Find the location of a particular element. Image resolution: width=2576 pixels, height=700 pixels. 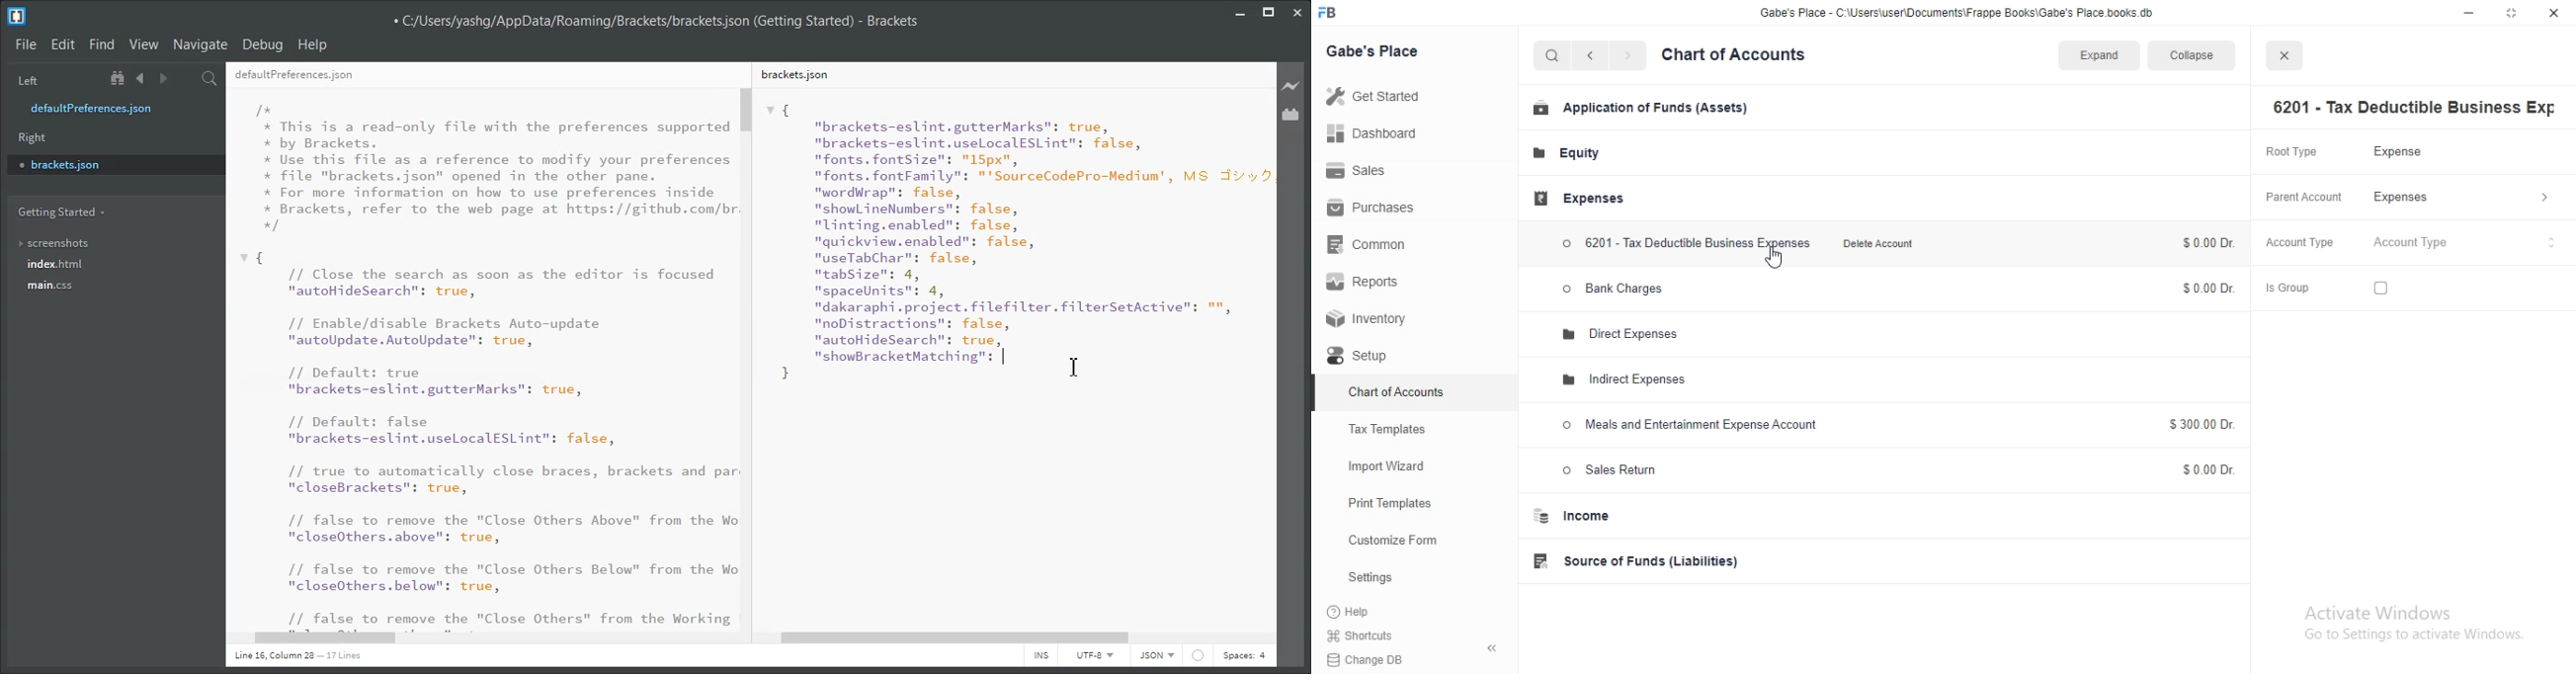

Equity is located at coordinates (1577, 155).